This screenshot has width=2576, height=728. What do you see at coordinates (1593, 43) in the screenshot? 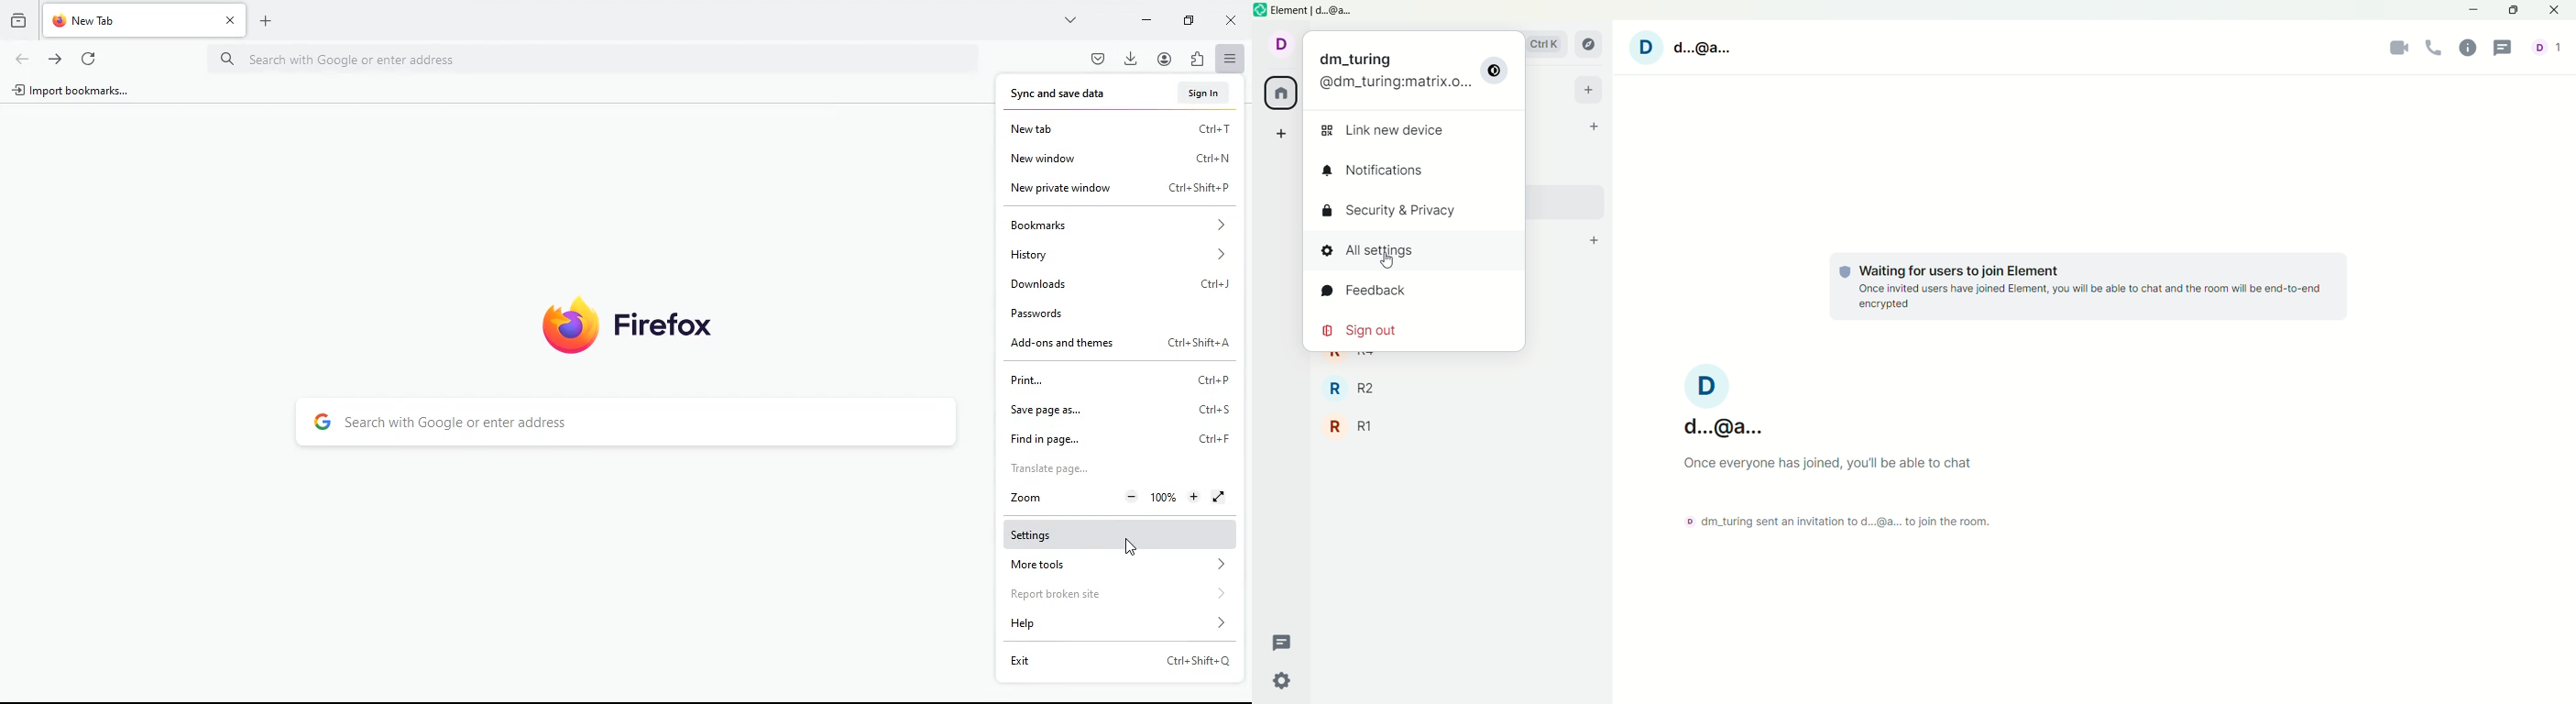
I see `explore rooms` at bounding box center [1593, 43].